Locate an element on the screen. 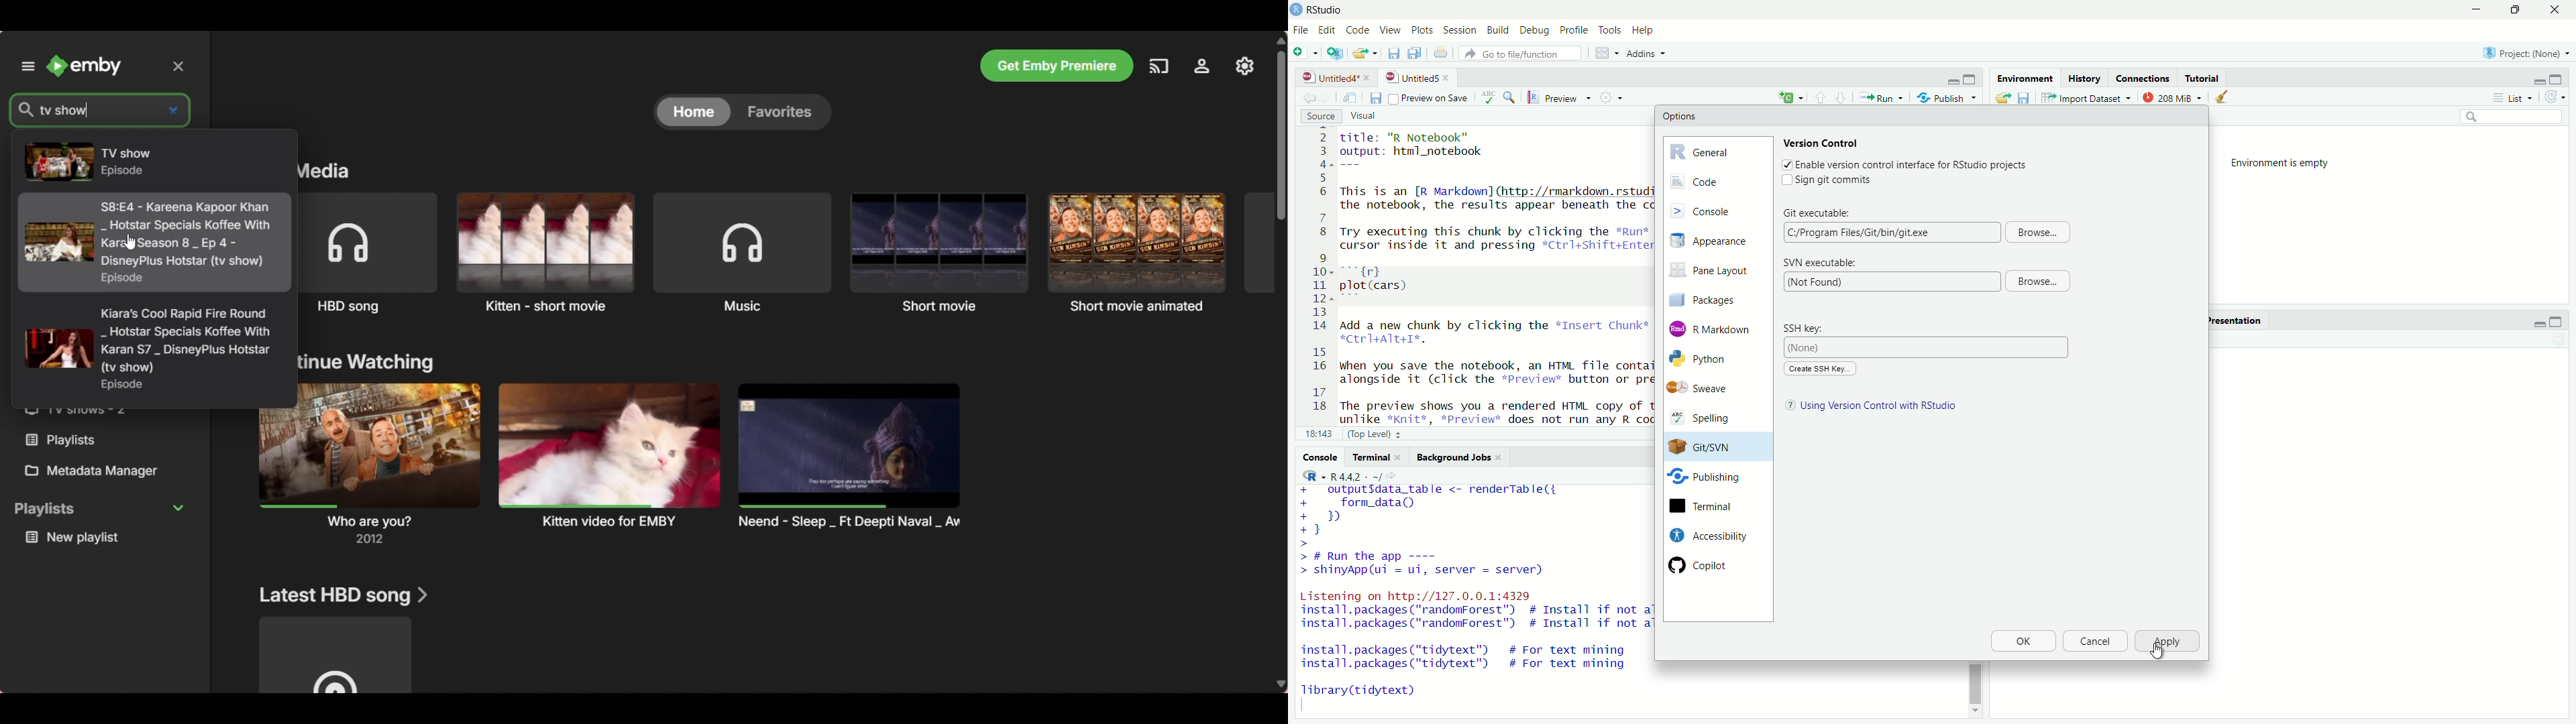  minimize is located at coordinates (2538, 322).